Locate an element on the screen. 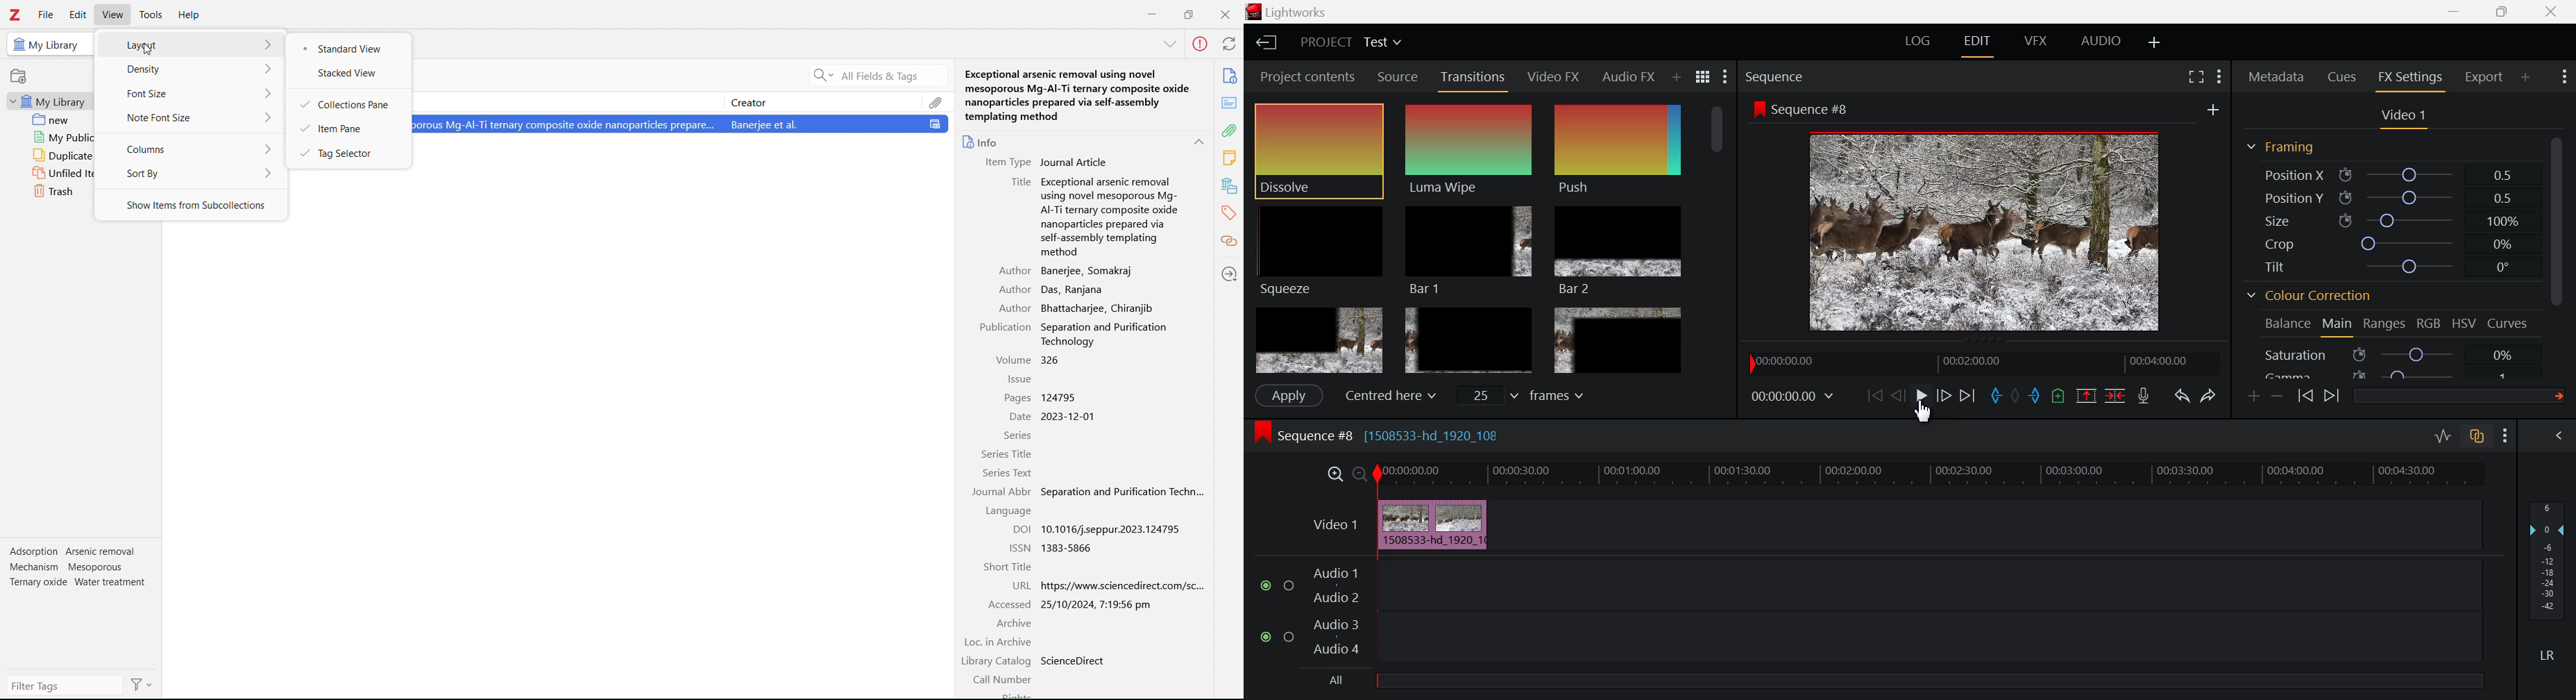 The width and height of the screenshot is (2576, 700). Previous keyframe is located at coordinates (2307, 397).